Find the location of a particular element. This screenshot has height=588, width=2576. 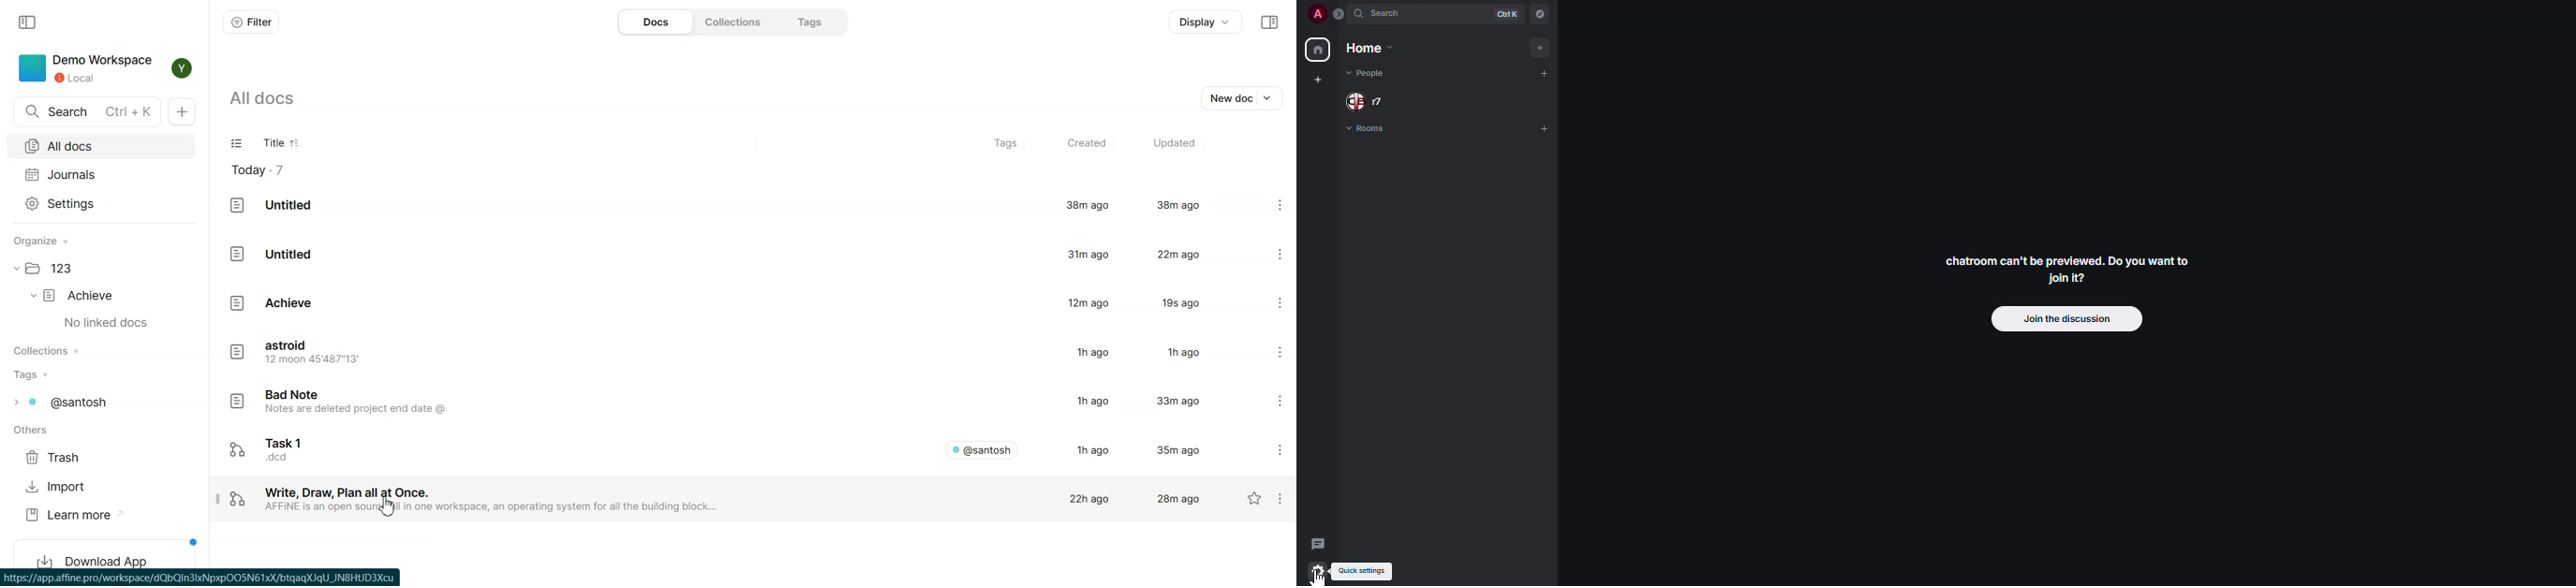

quick settings is located at coordinates (1365, 570).